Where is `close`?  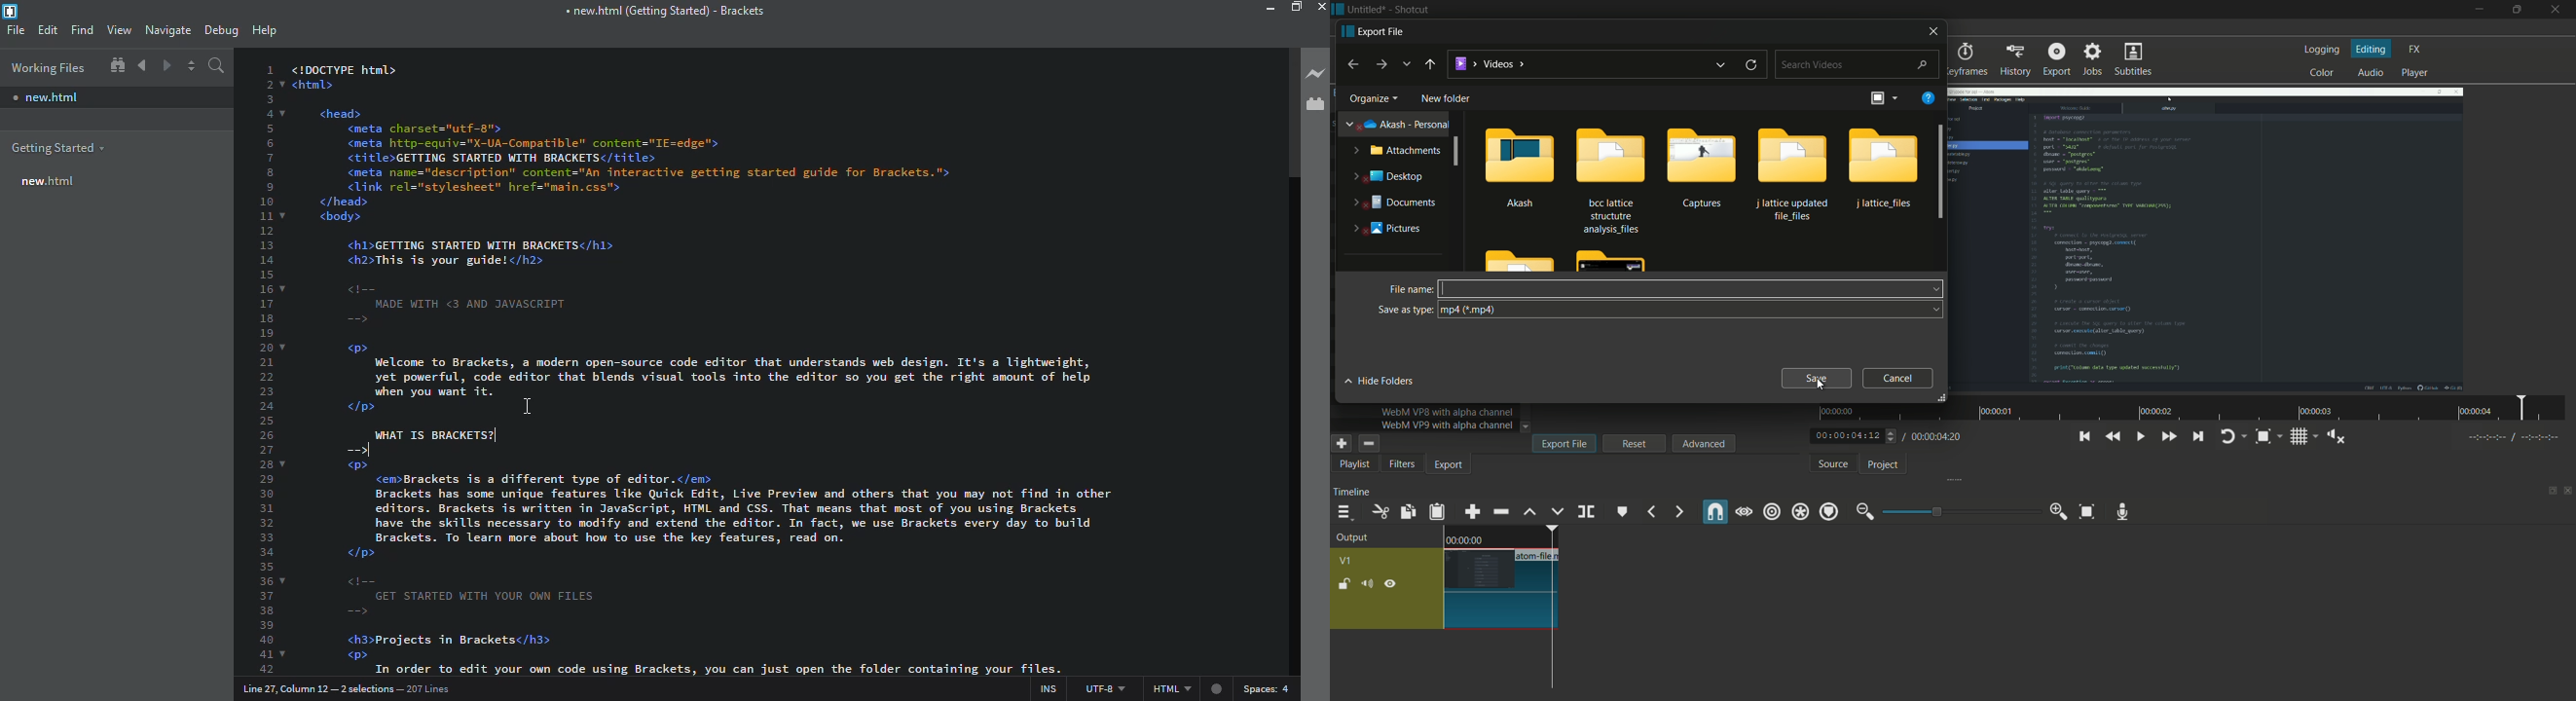 close is located at coordinates (1319, 9).